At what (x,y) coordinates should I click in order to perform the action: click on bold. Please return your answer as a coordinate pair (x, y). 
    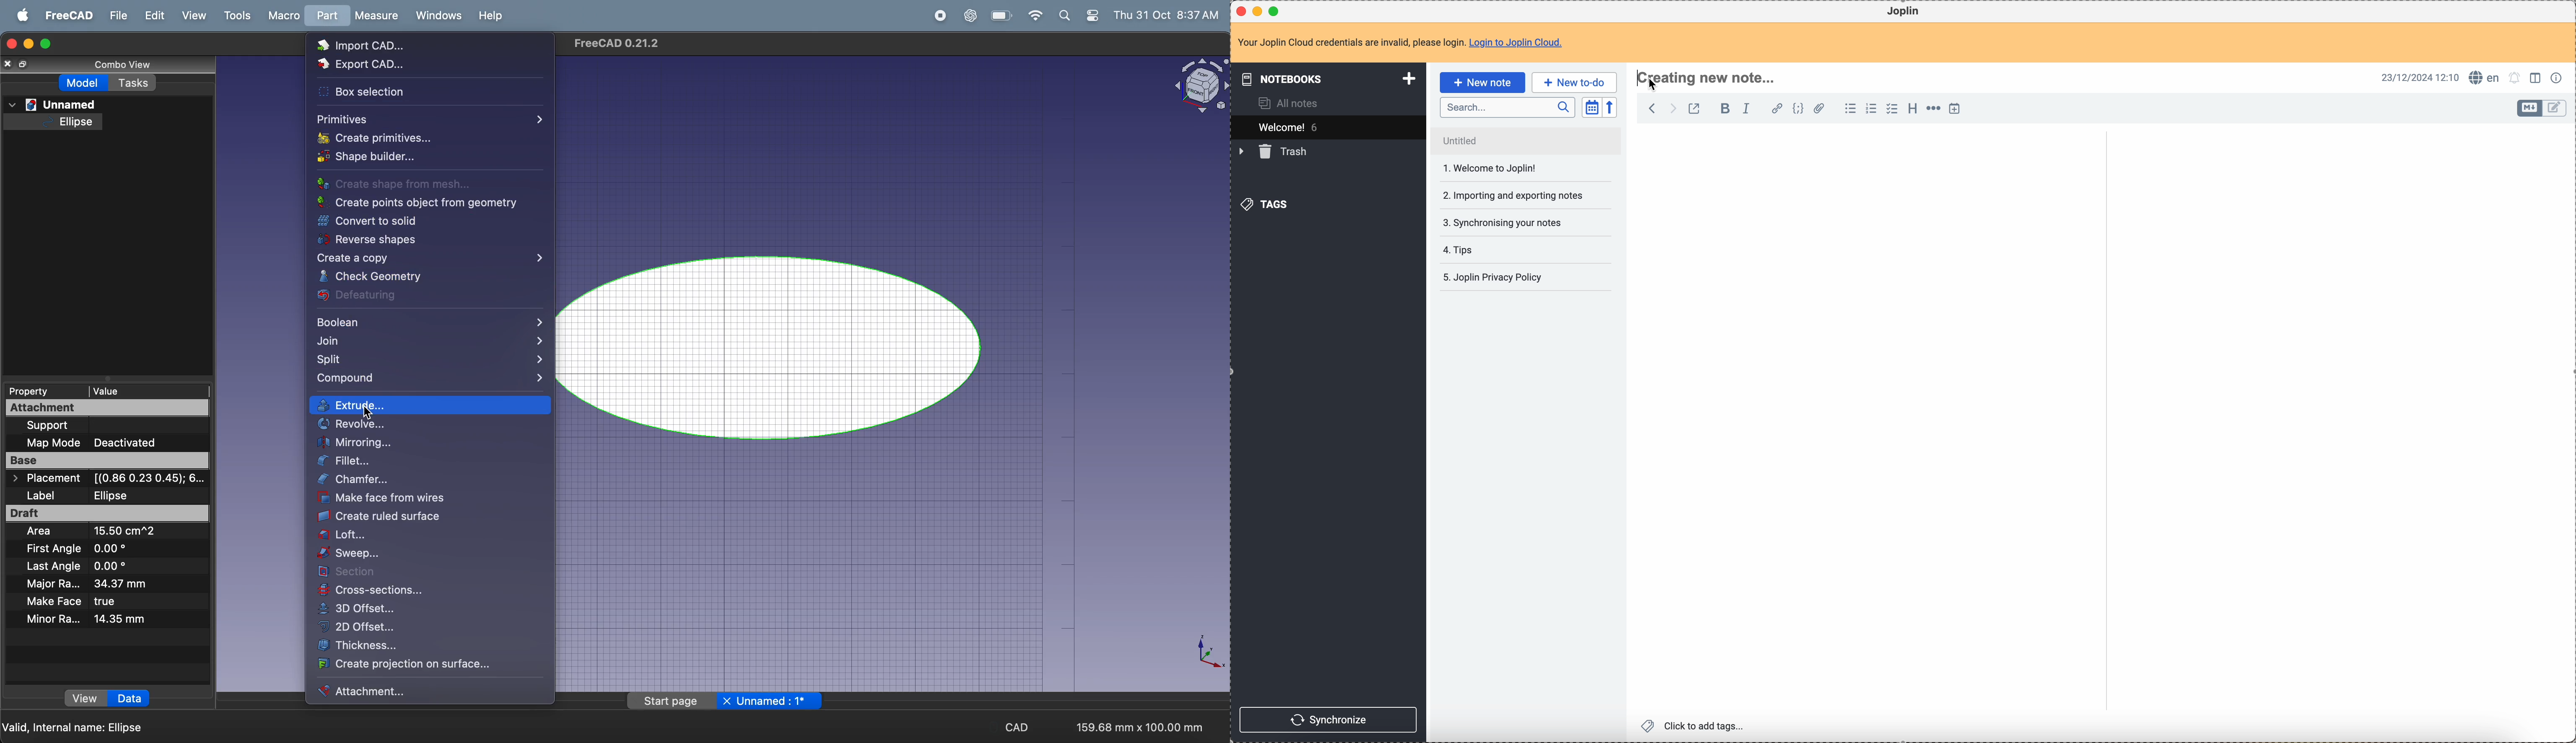
    Looking at the image, I should click on (1722, 109).